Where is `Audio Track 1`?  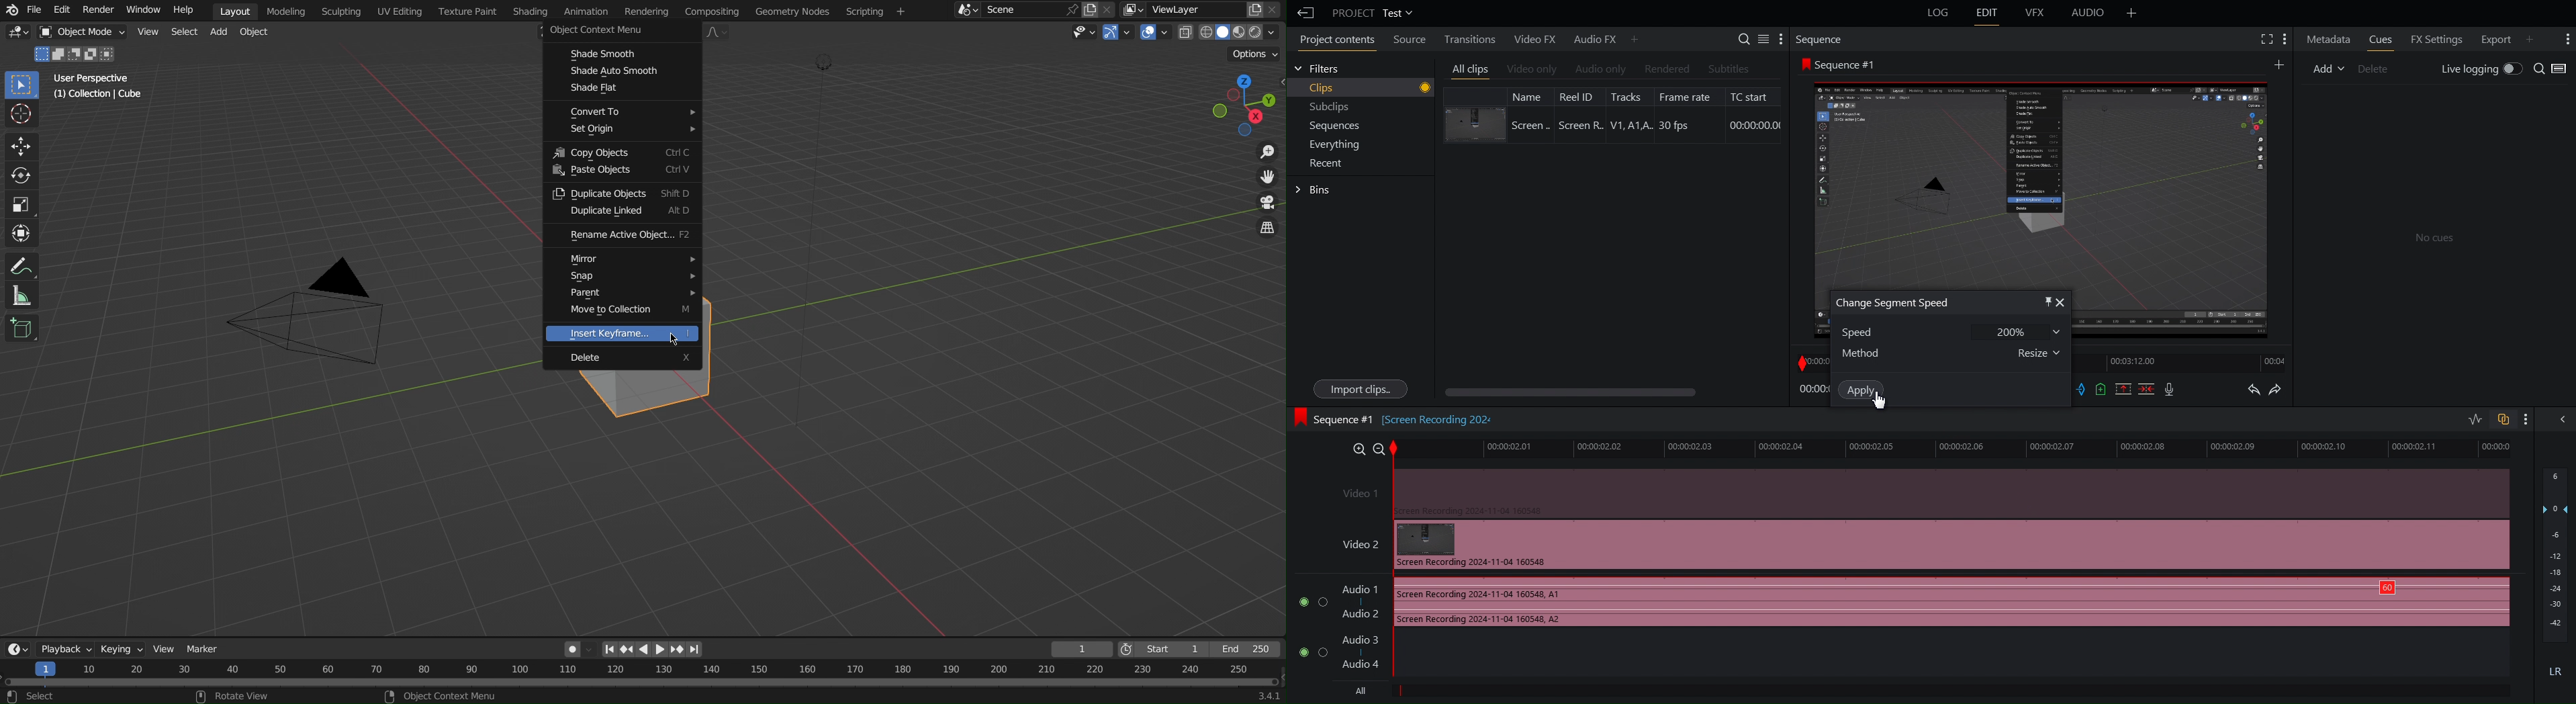
Audio Track 1 is located at coordinates (1898, 603).